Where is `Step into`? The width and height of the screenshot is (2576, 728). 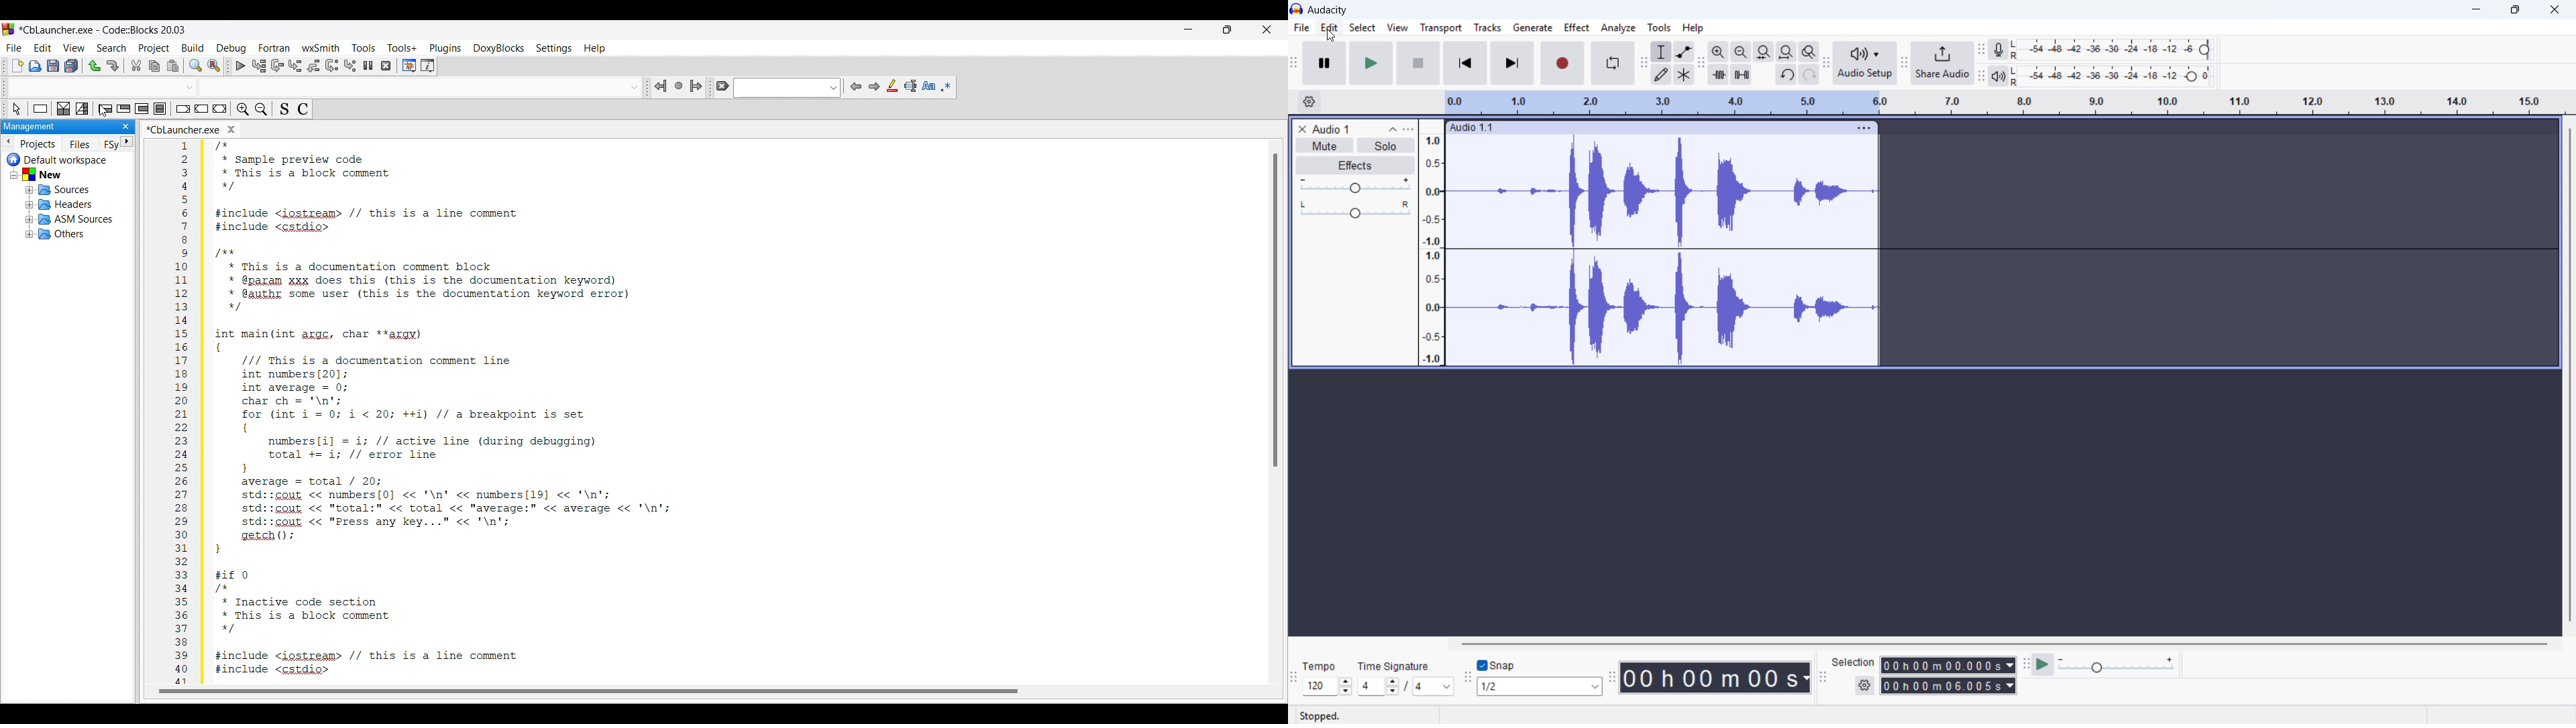
Step into is located at coordinates (295, 66).